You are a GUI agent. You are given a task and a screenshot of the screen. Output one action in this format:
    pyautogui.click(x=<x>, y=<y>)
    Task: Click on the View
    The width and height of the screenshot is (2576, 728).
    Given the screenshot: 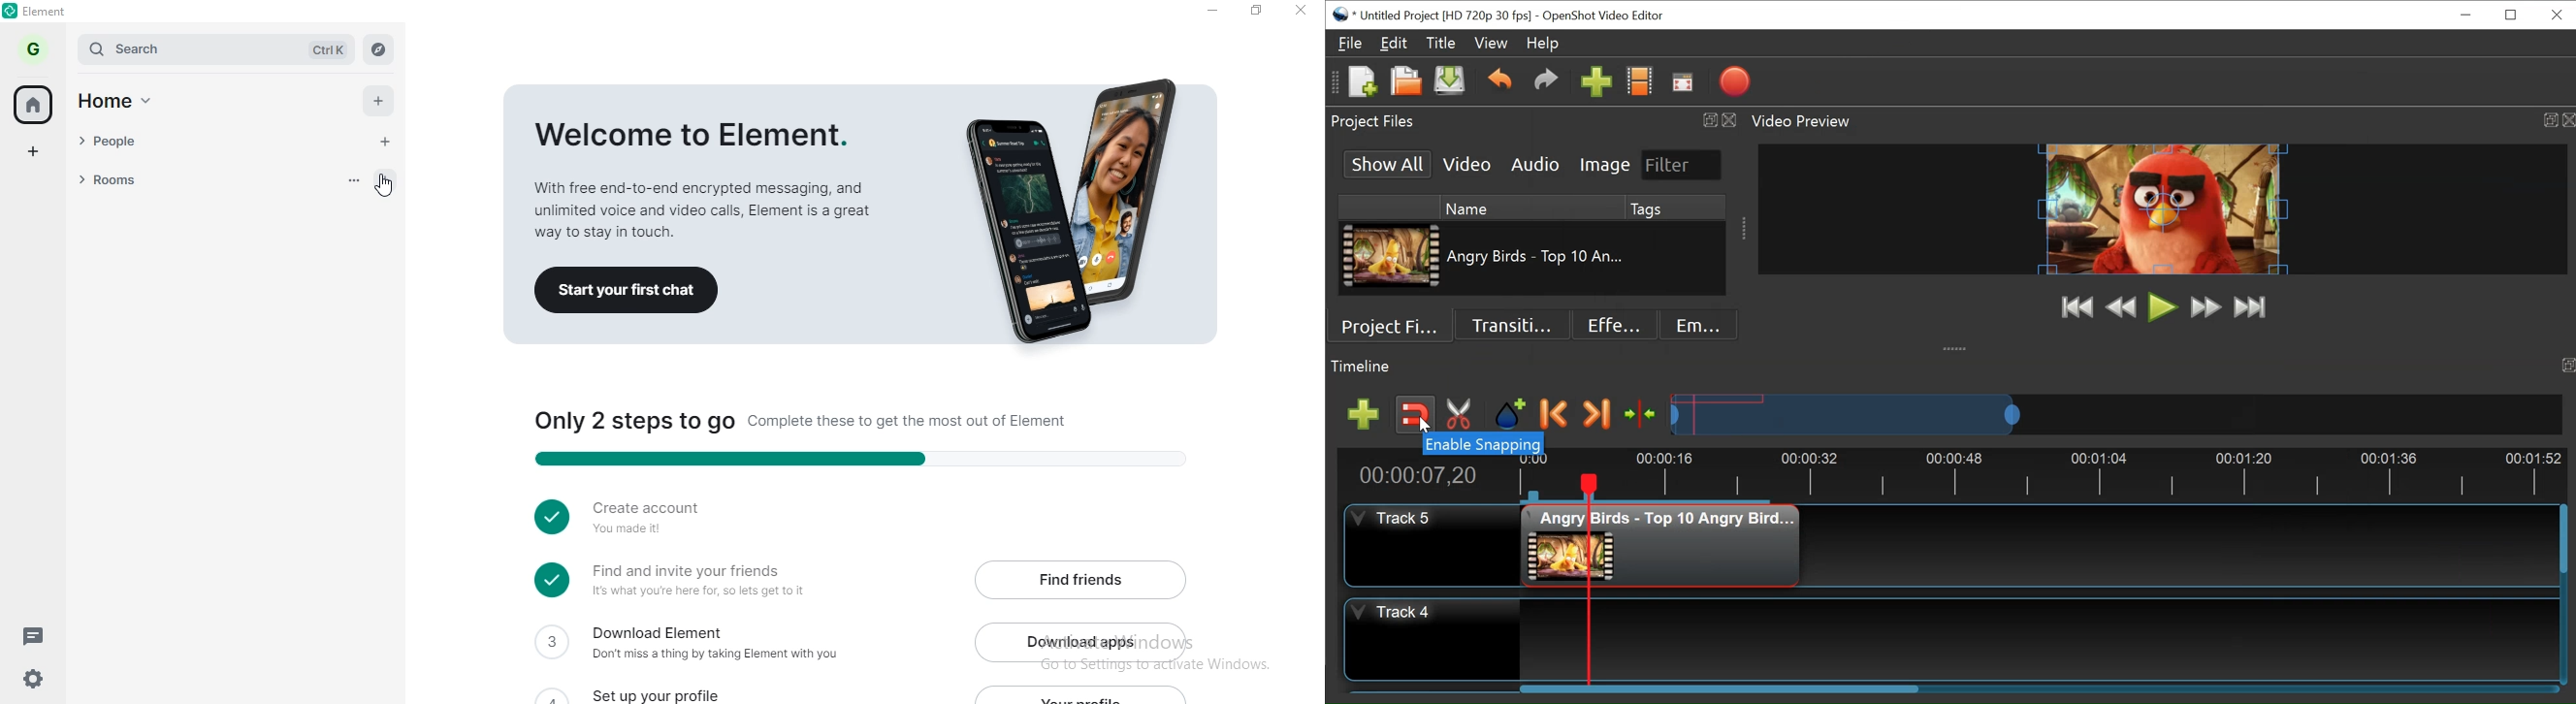 What is the action you would take?
    pyautogui.click(x=1490, y=43)
    